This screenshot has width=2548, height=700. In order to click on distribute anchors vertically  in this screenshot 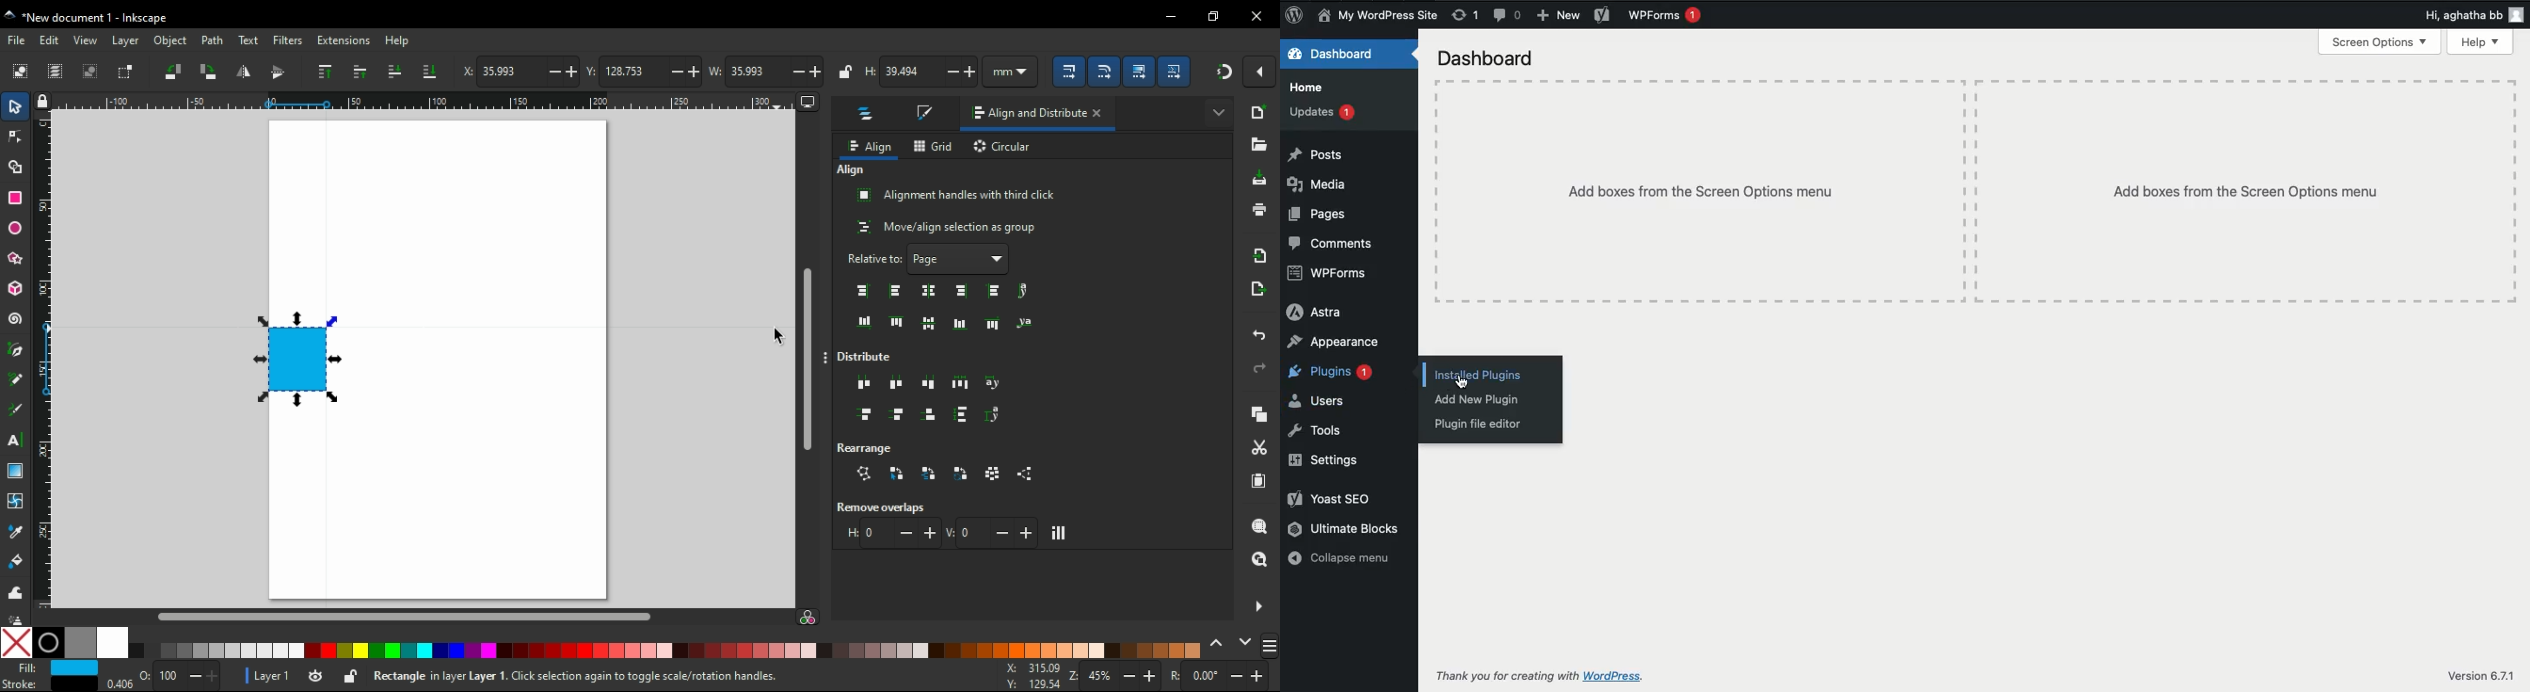, I will do `click(999, 415)`.